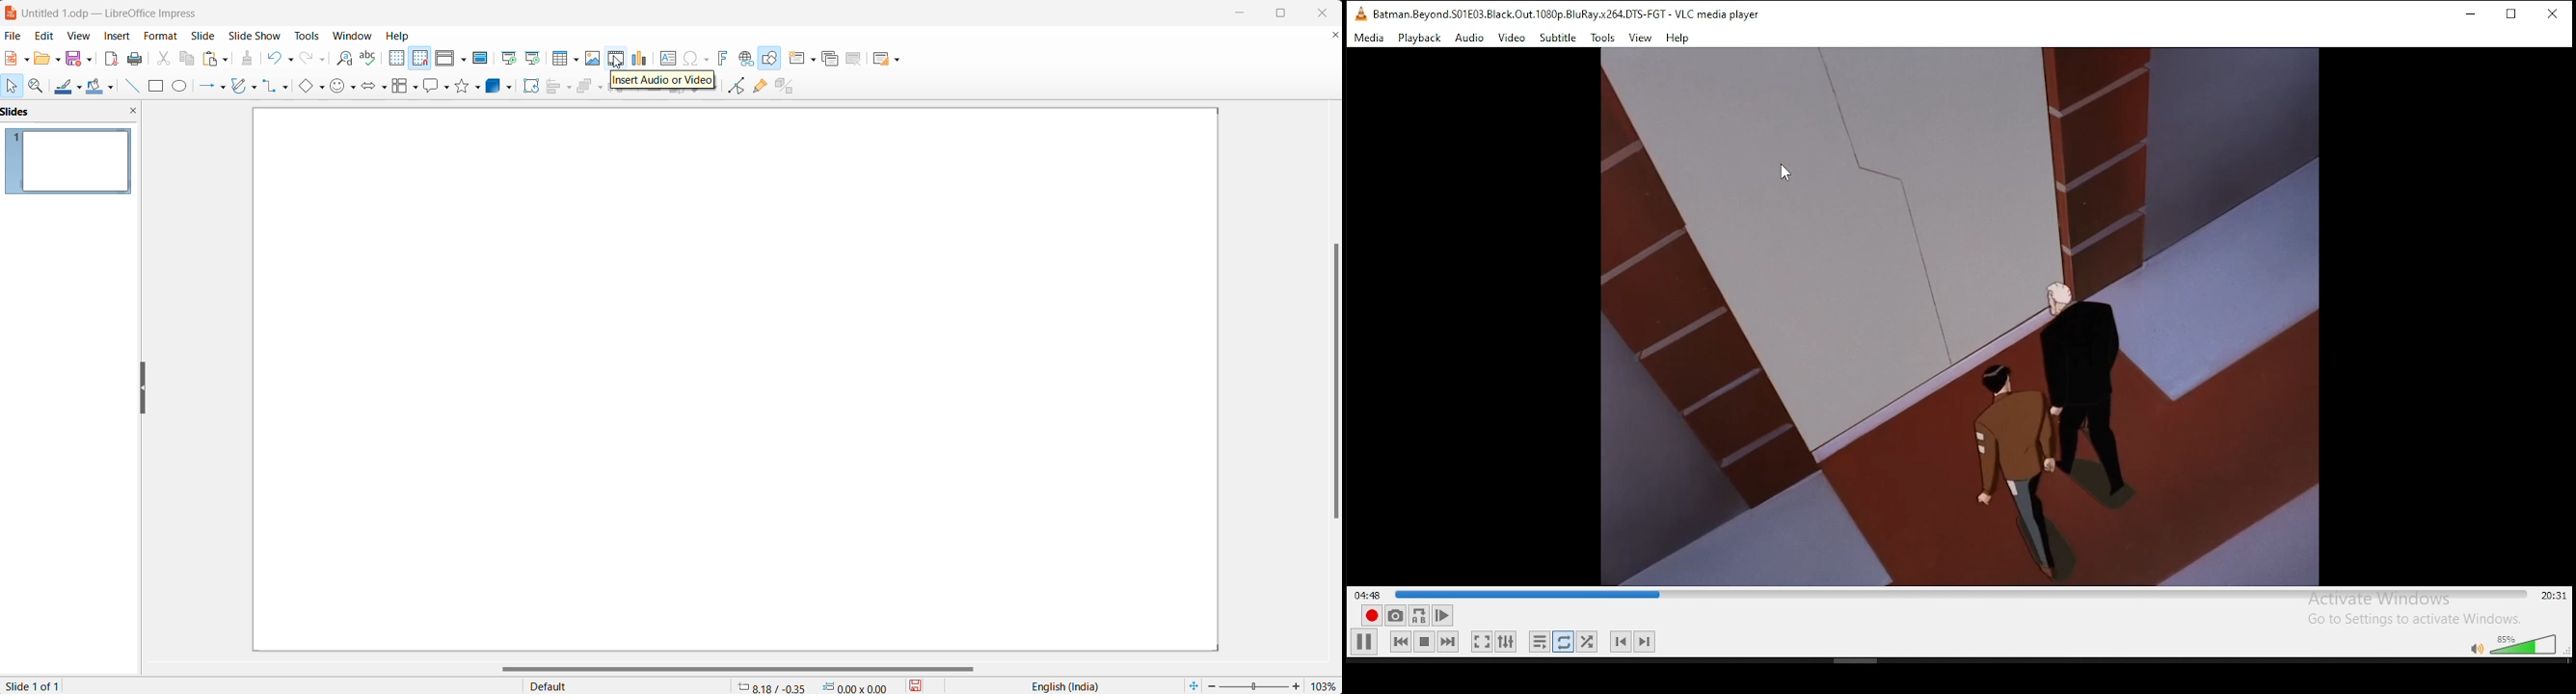 This screenshot has height=700, width=2576. I want to click on insert, so click(118, 35).